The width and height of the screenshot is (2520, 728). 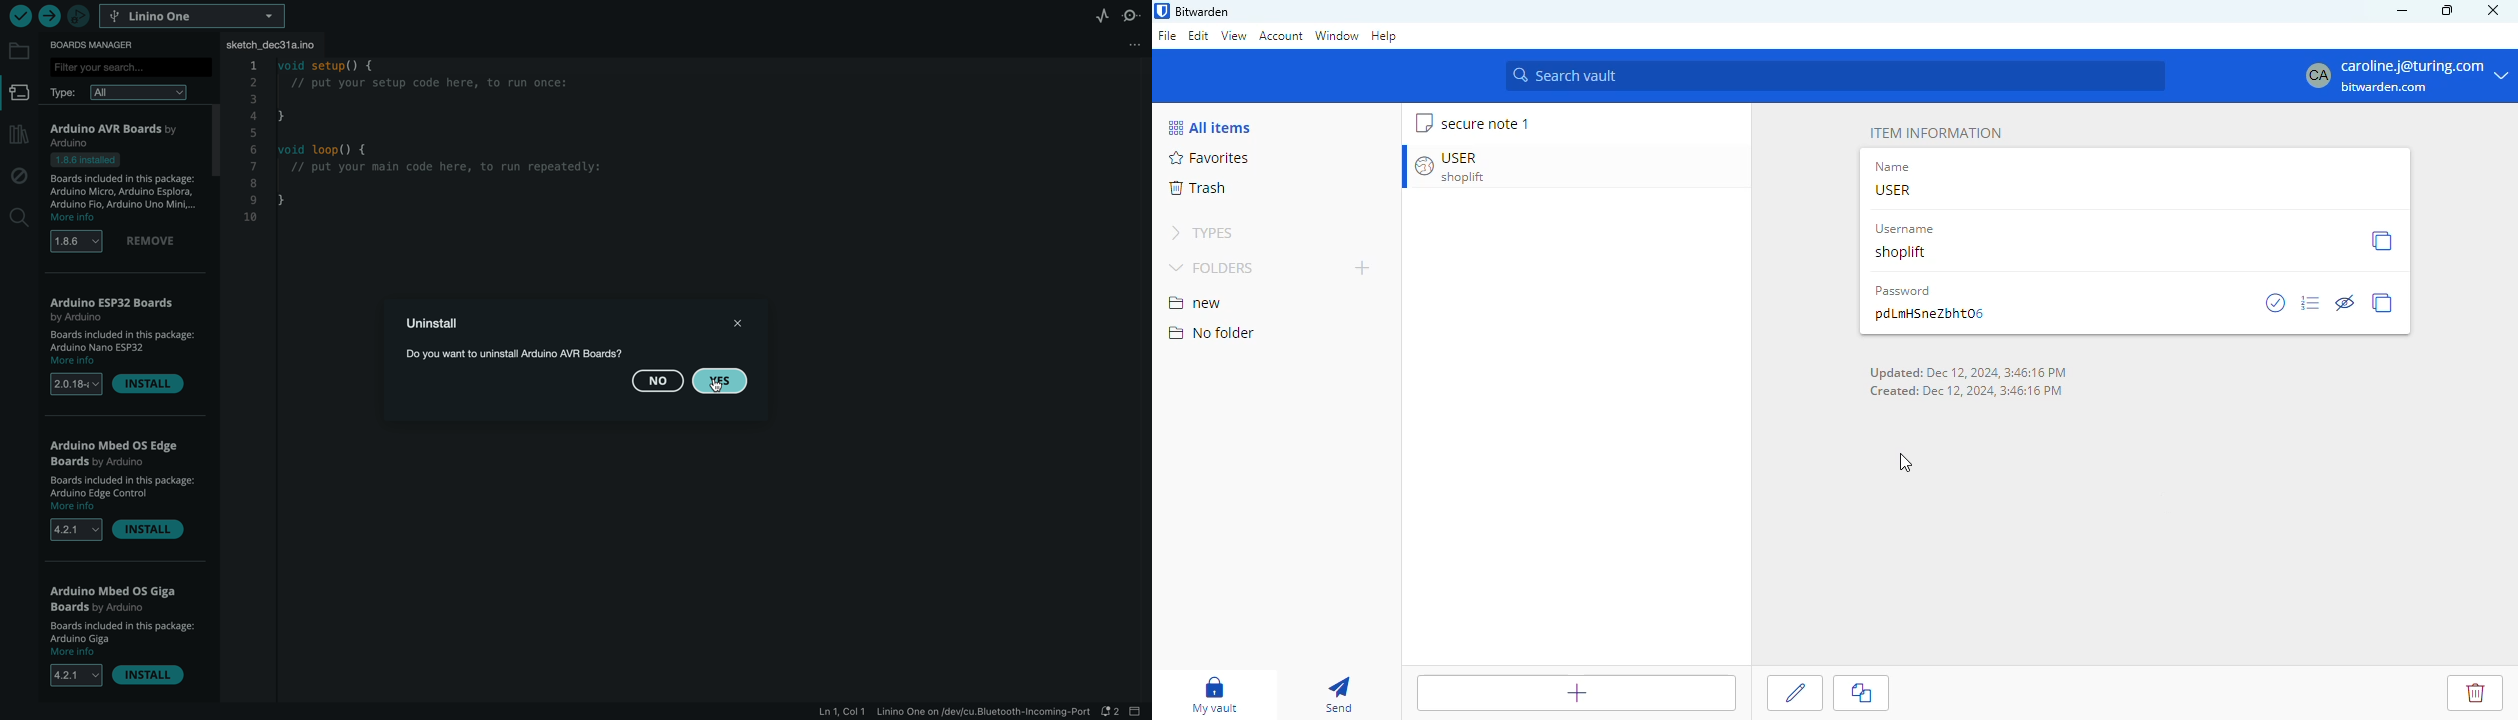 What do you see at coordinates (2385, 303) in the screenshot?
I see `copy password` at bounding box center [2385, 303].